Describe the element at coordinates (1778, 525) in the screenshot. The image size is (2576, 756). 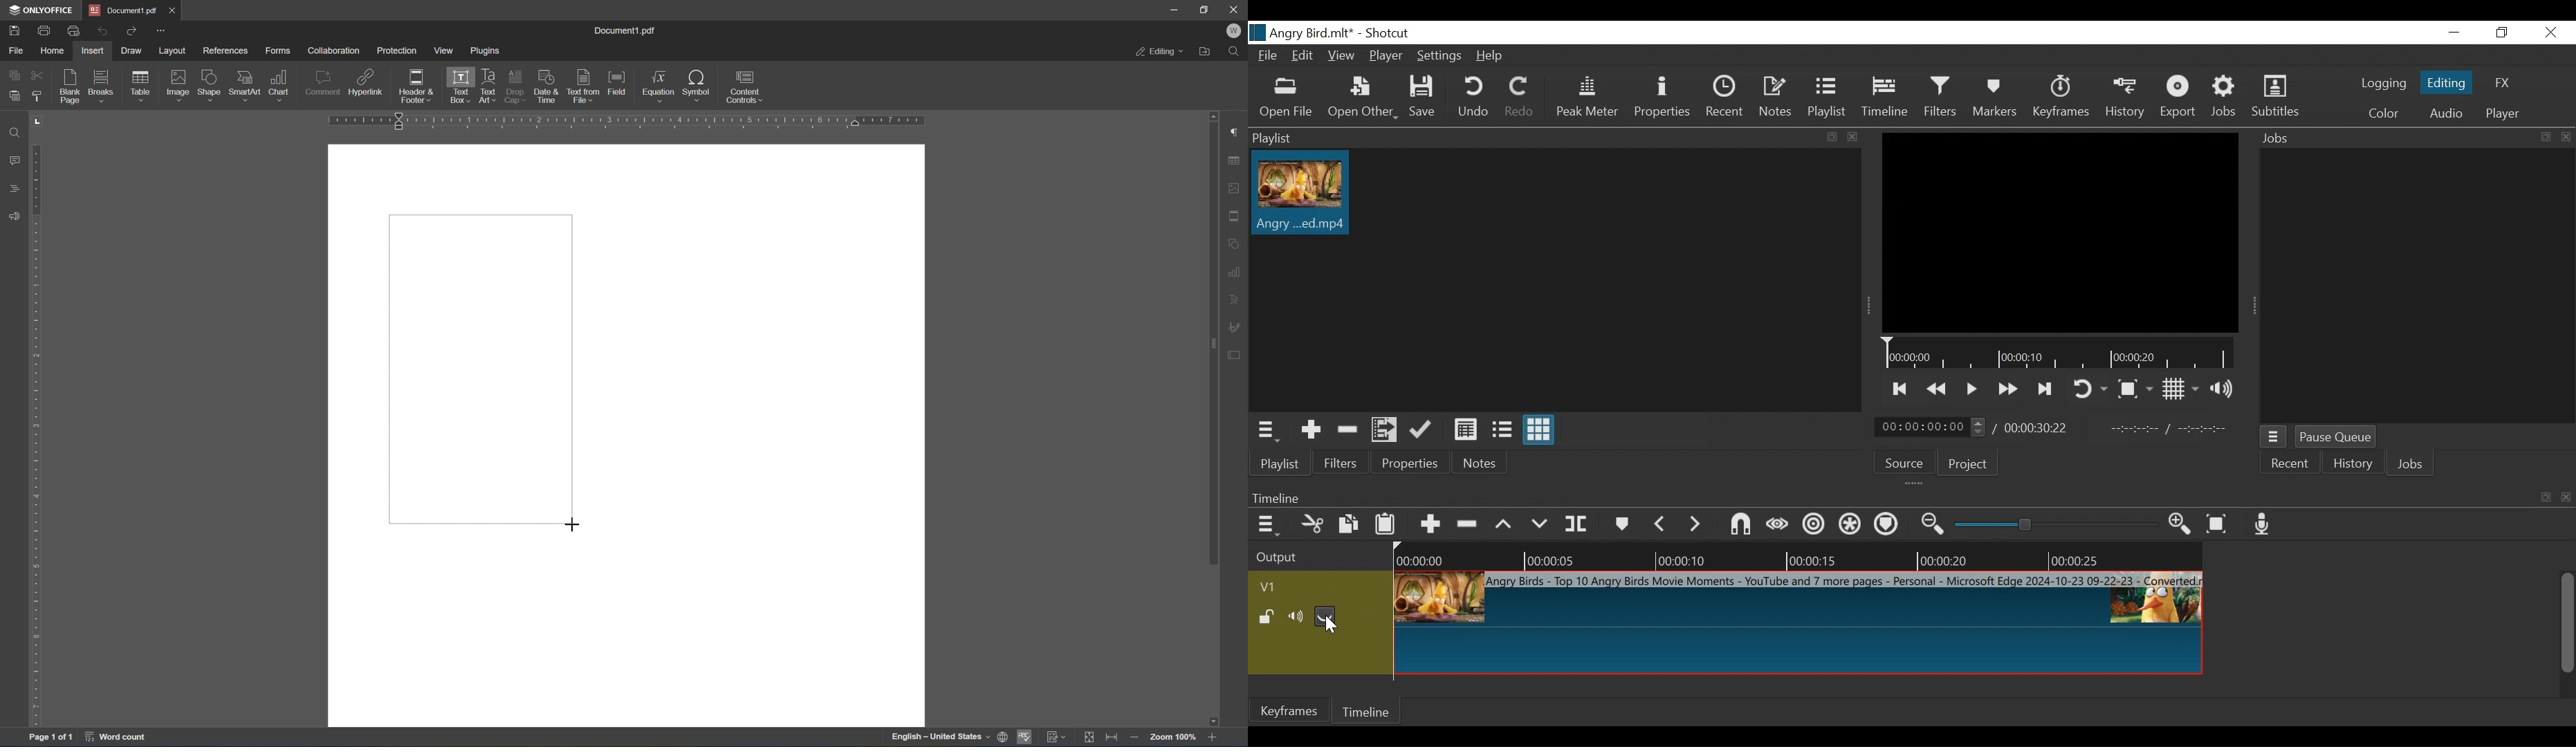
I see `Scrub while dragging` at that location.